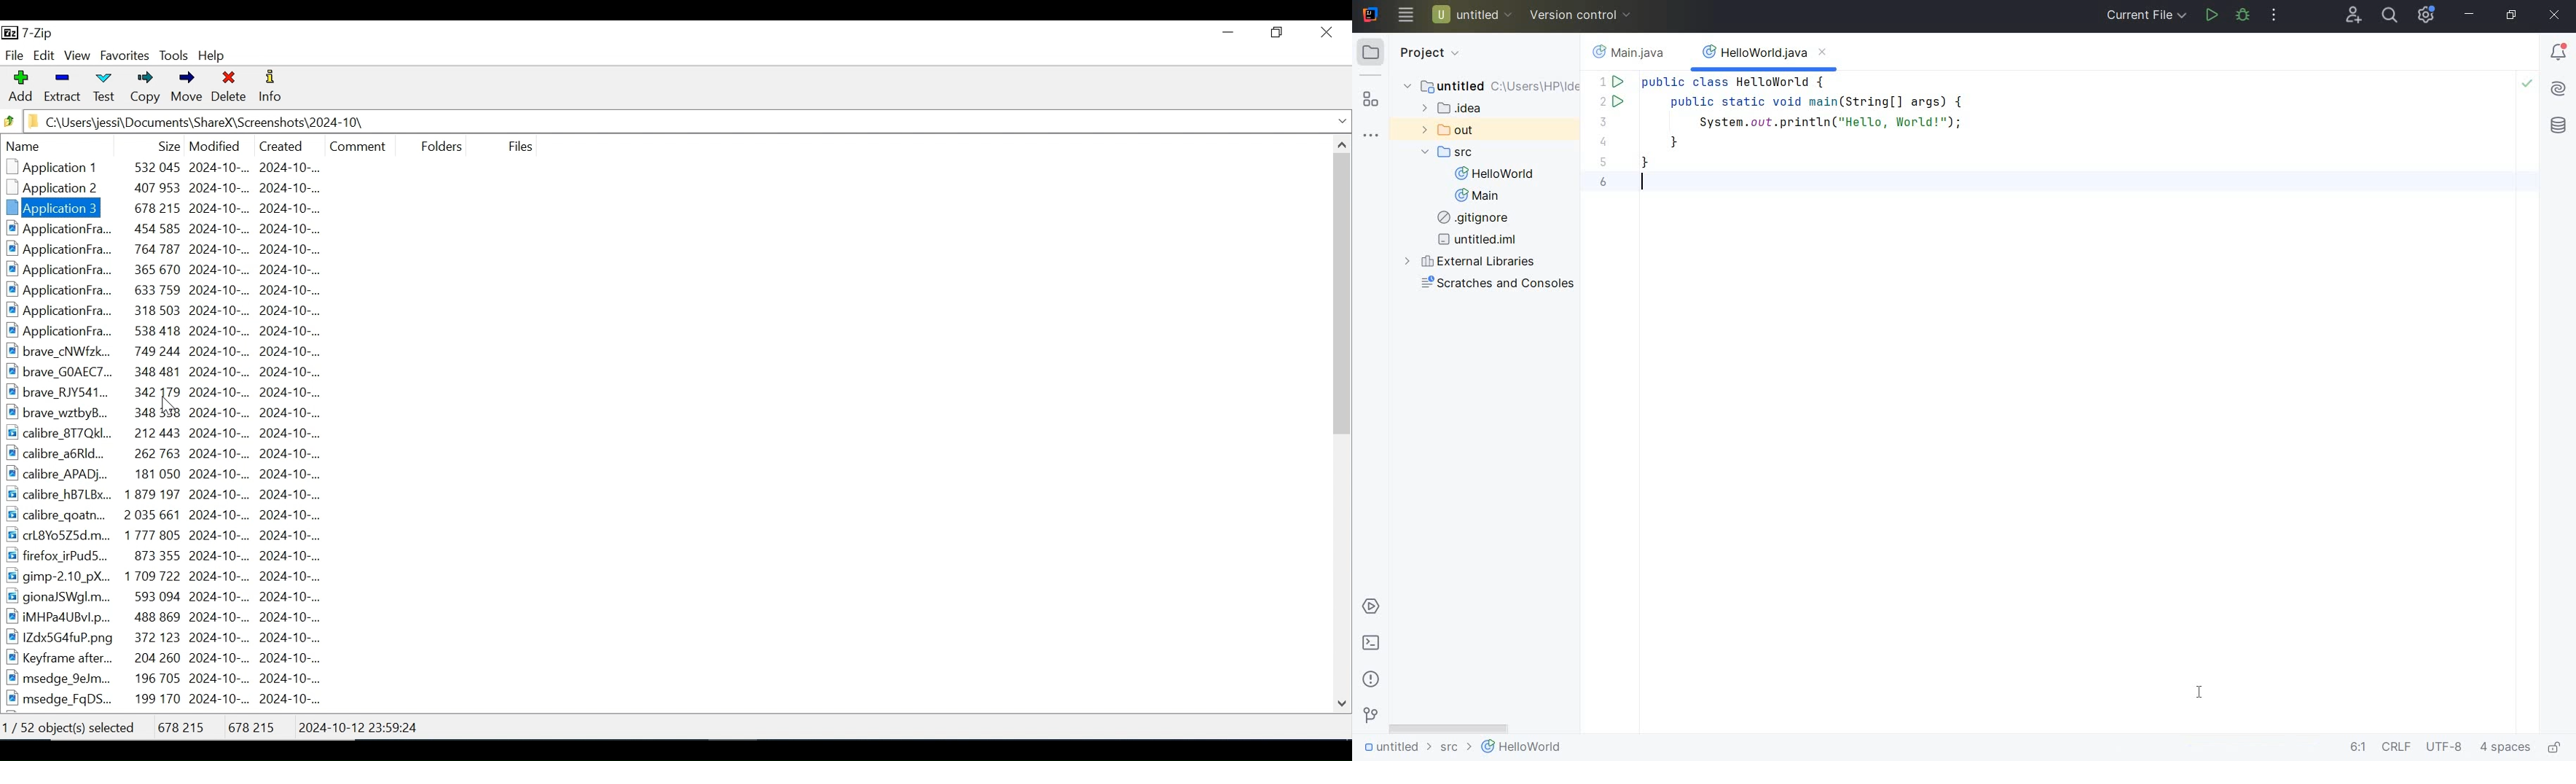  What do you see at coordinates (170, 249) in the screenshot?
I see `Applicationfra.. ~~ 764 787 2024-10-.. 2024-10-..` at bounding box center [170, 249].